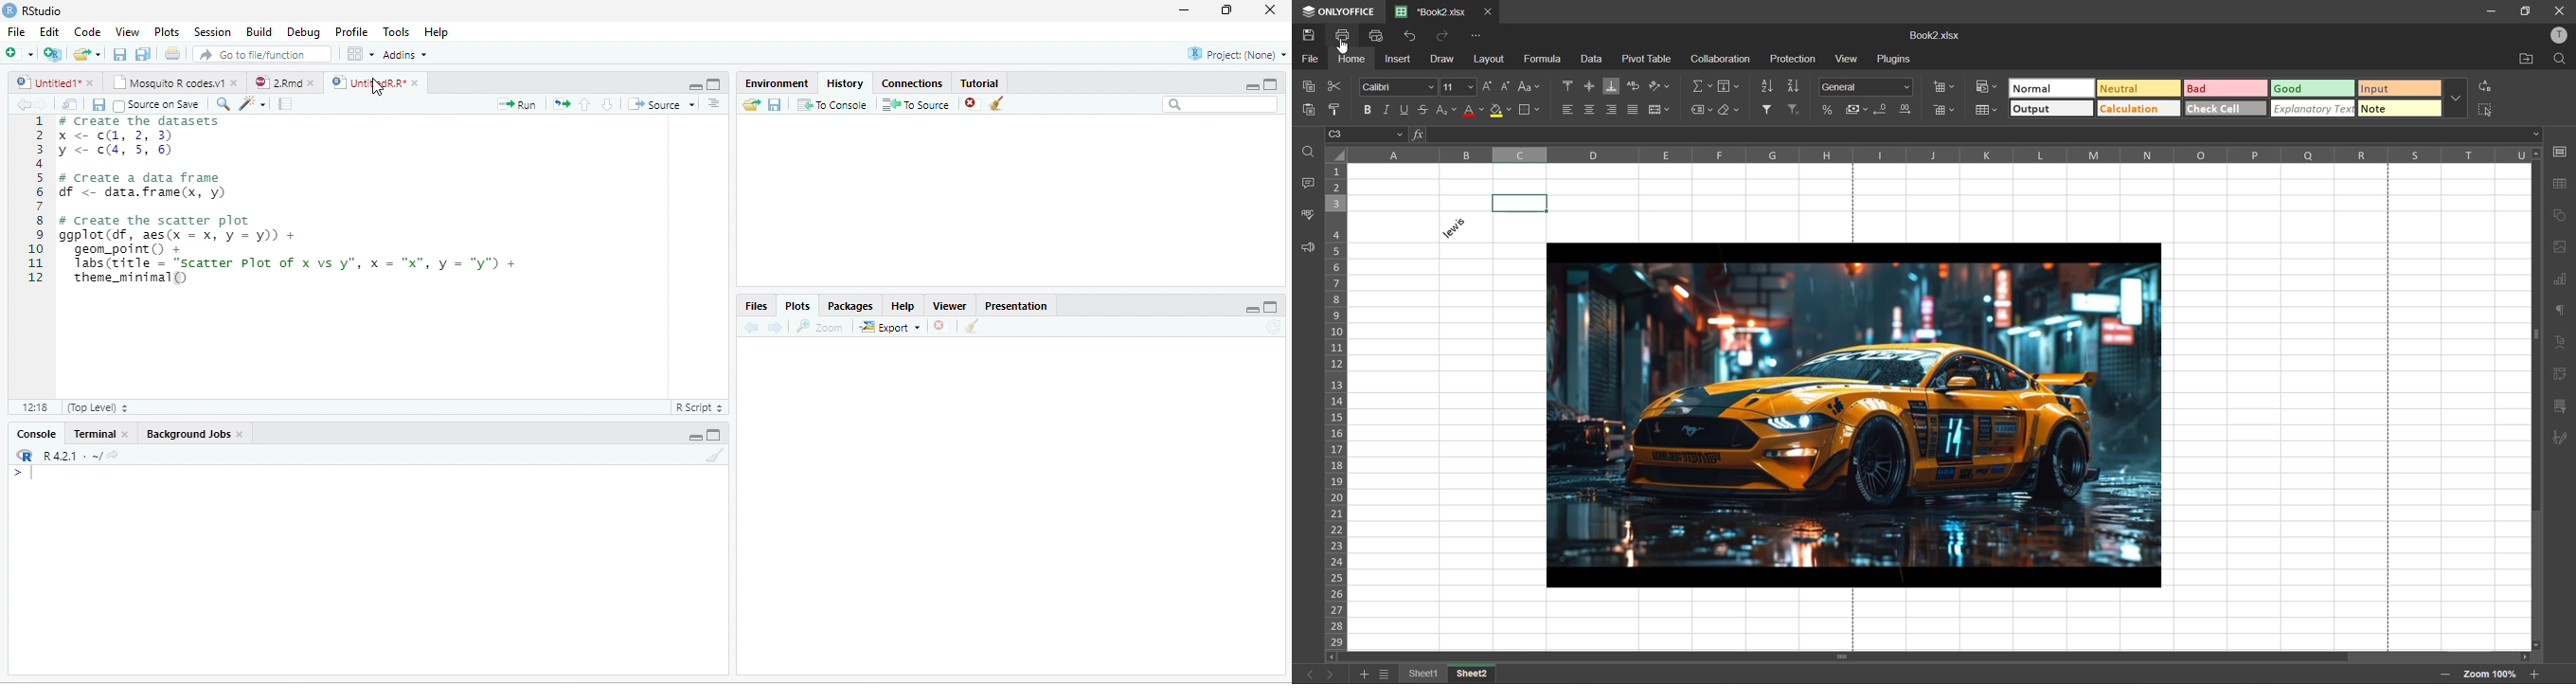 The image size is (2576, 700). I want to click on Clear all plots, so click(973, 326).